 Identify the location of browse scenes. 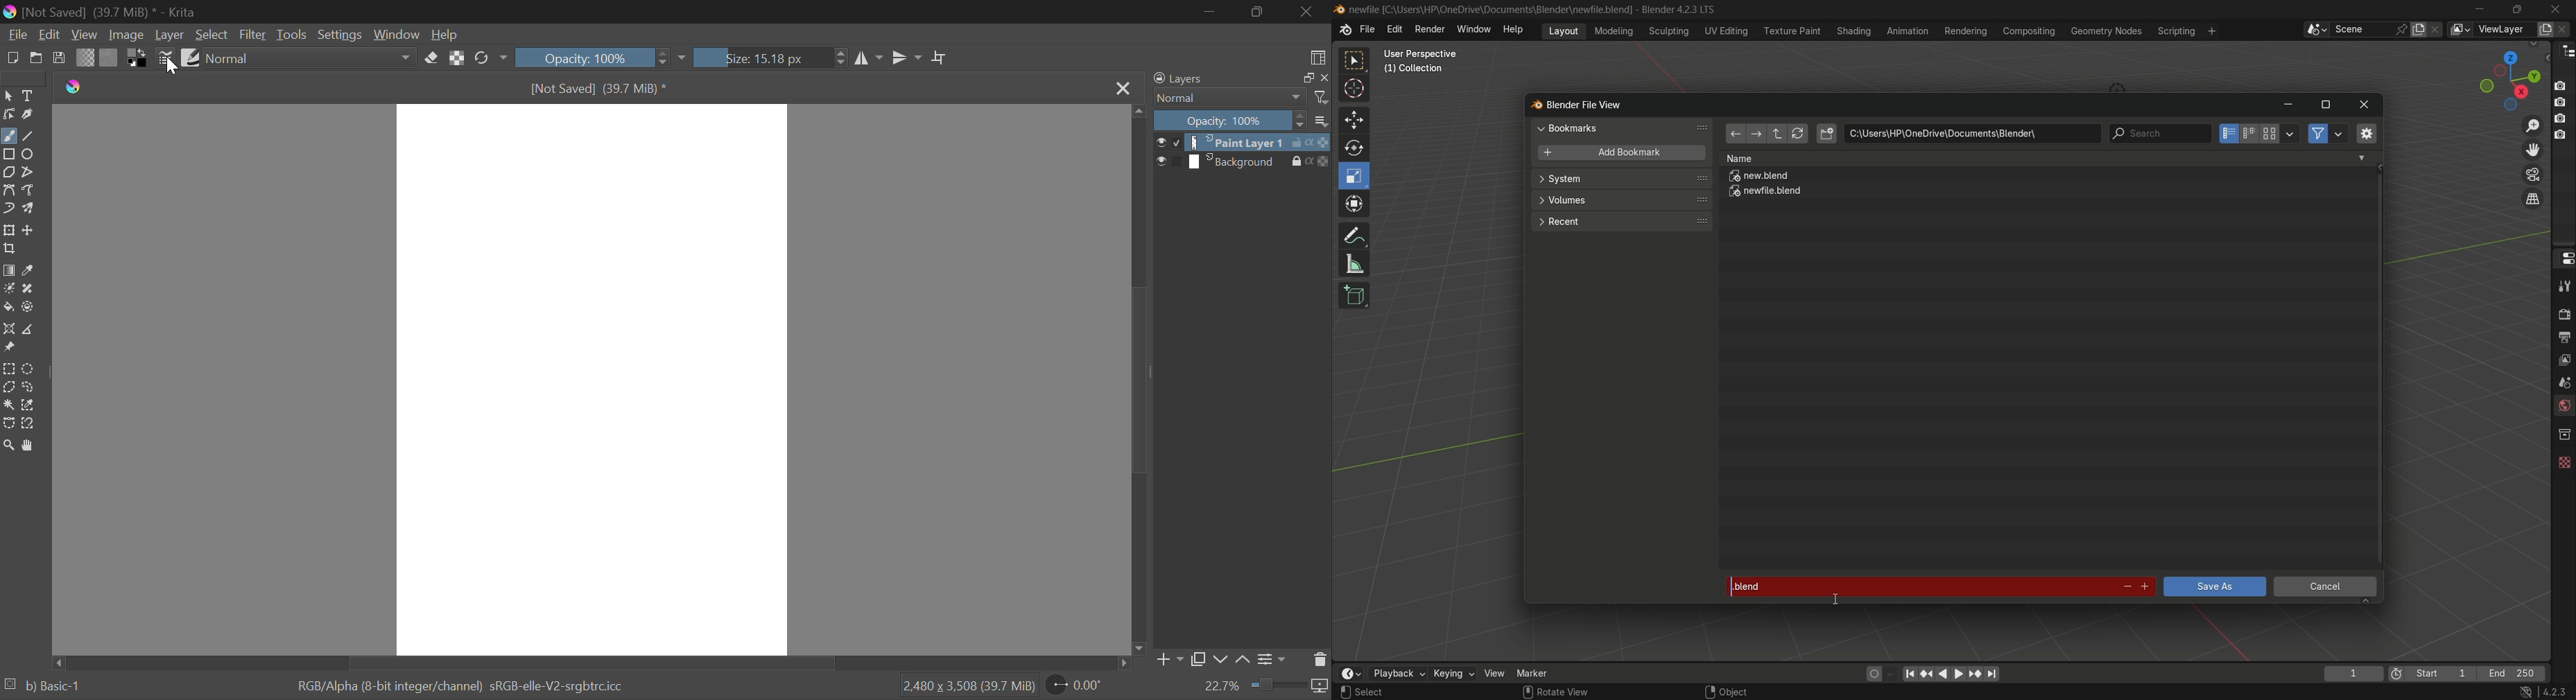
(2316, 30).